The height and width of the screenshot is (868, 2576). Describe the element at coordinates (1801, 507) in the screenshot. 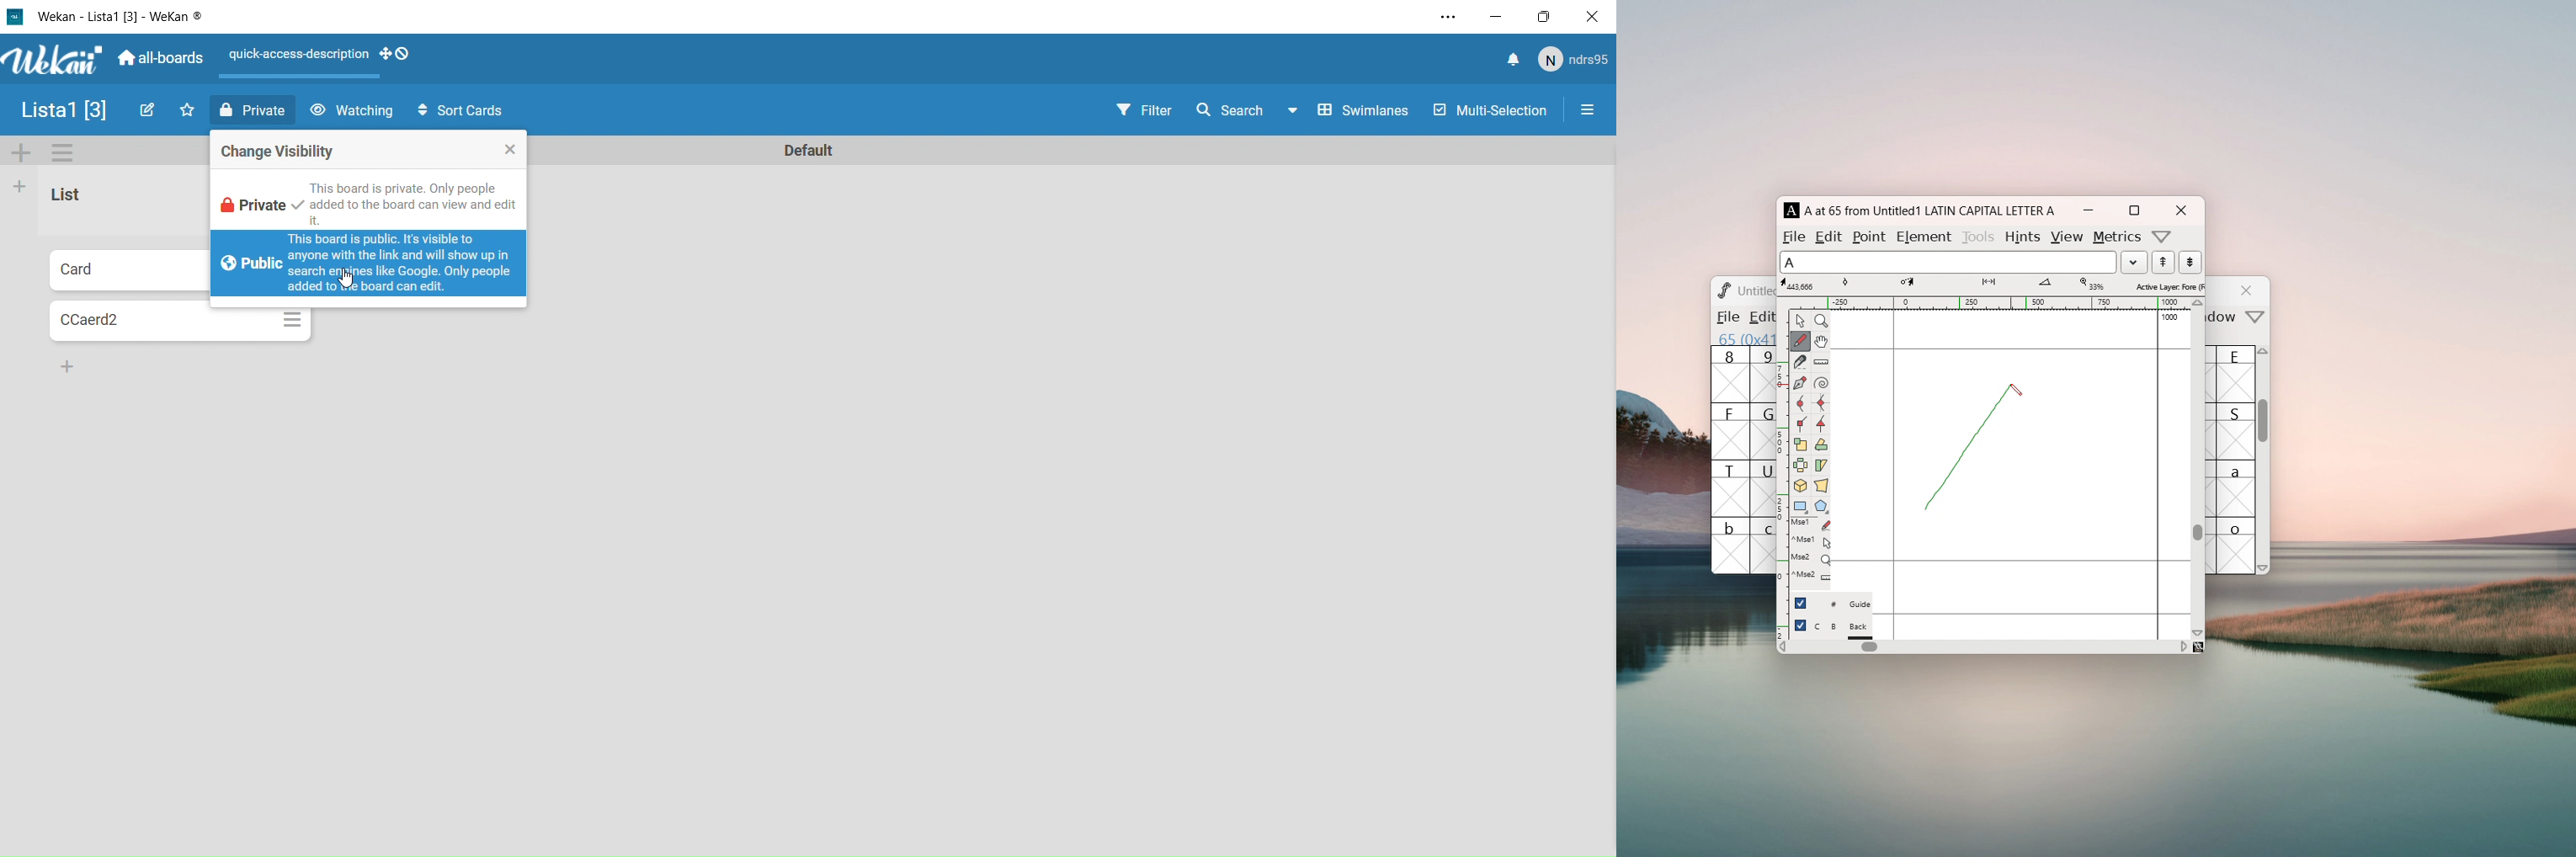

I see `rectangle or ellipse` at that location.